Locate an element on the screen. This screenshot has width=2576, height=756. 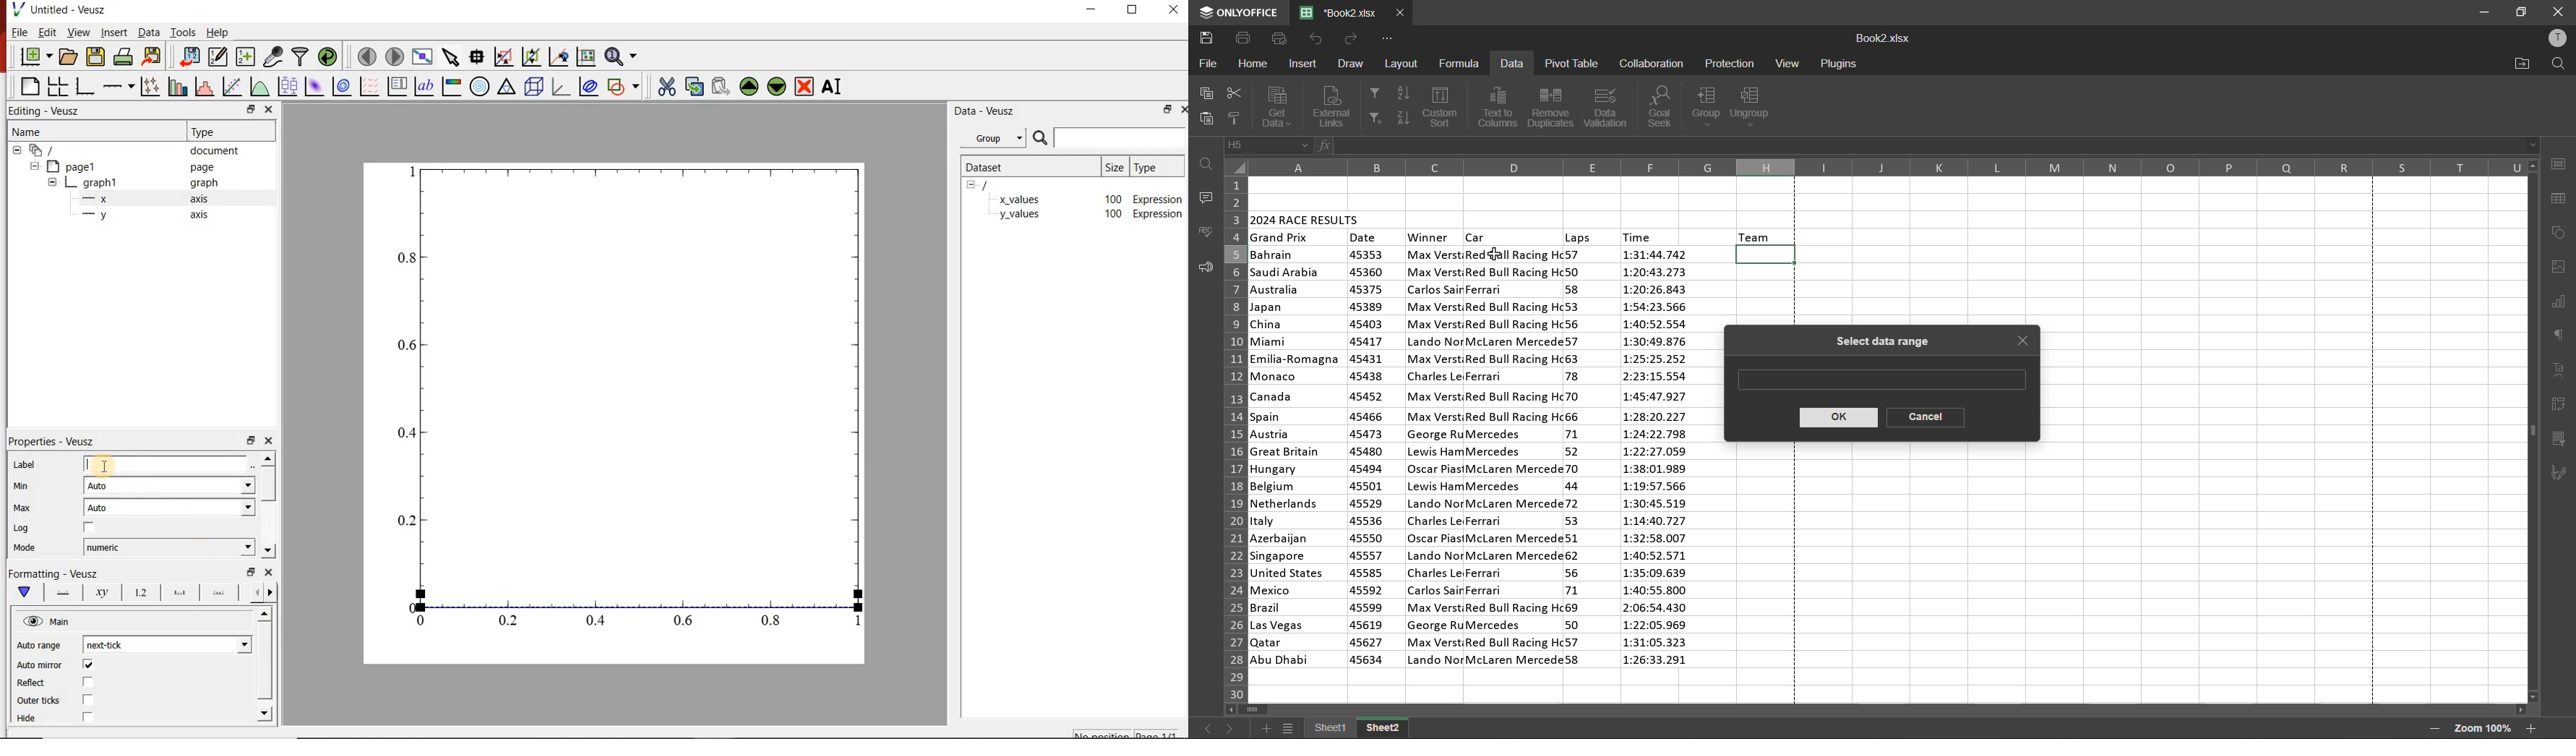
tools is located at coordinates (185, 32).